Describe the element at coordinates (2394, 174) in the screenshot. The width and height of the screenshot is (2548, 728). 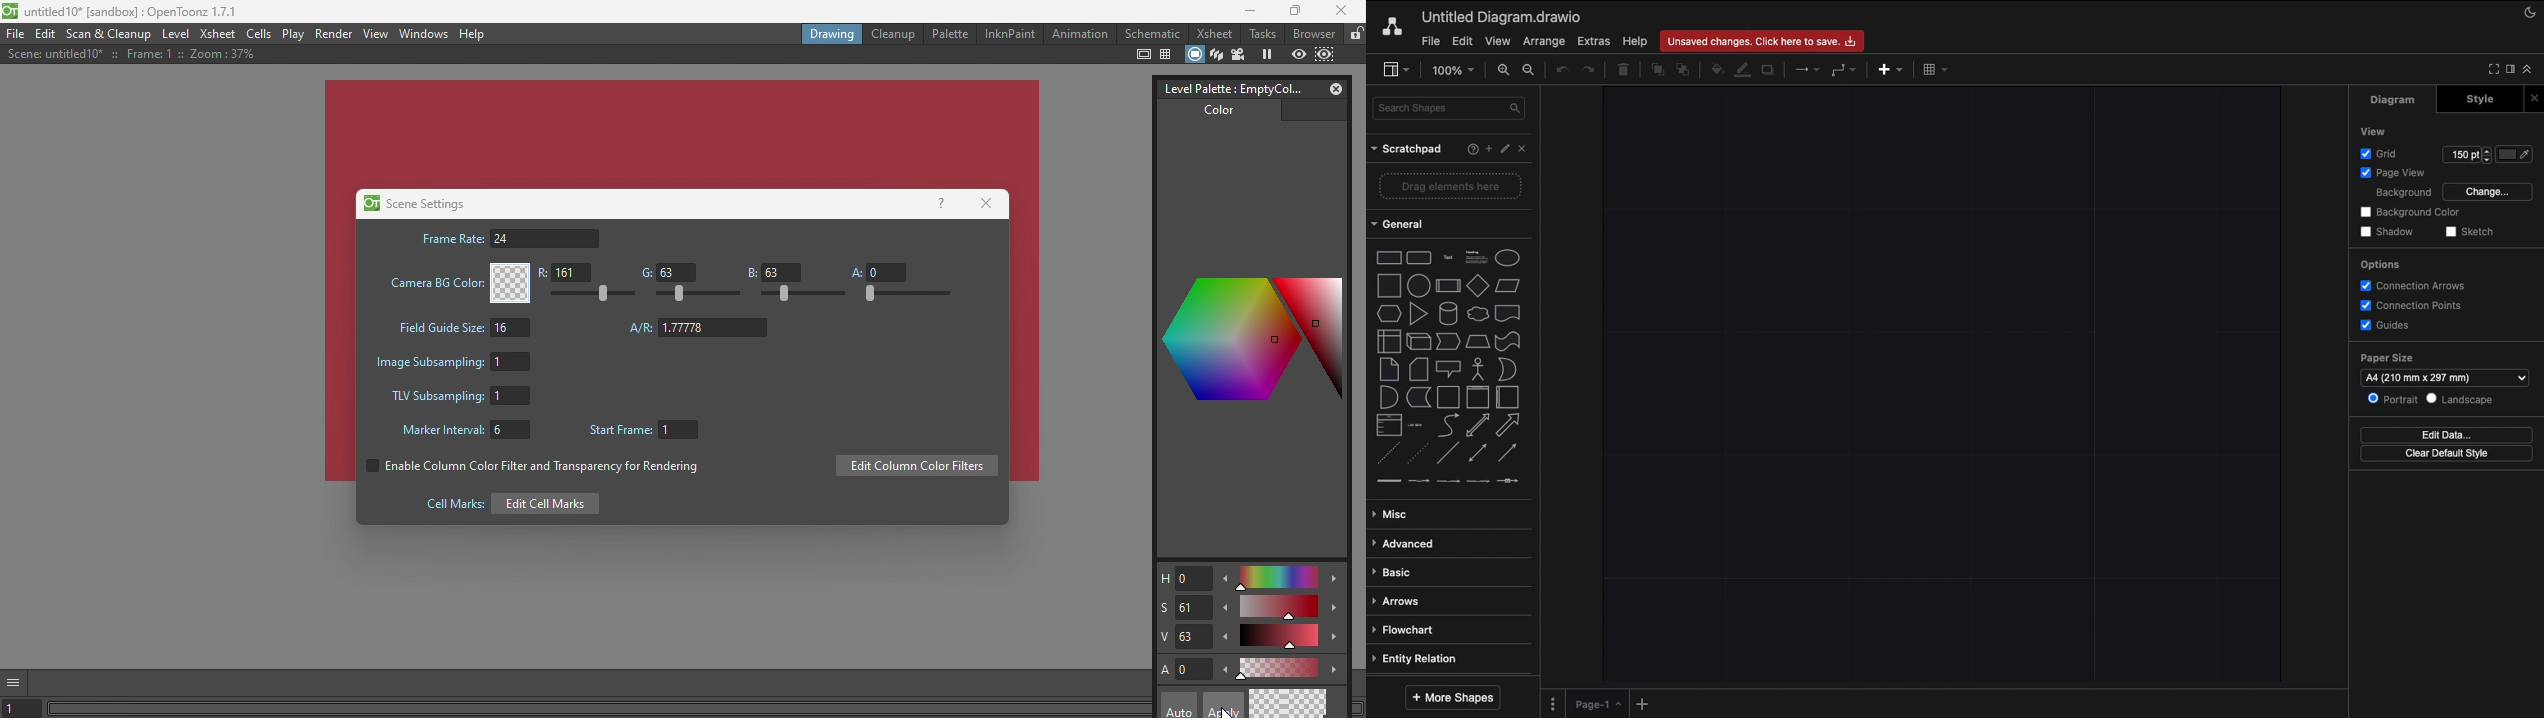
I see `Page view` at that location.